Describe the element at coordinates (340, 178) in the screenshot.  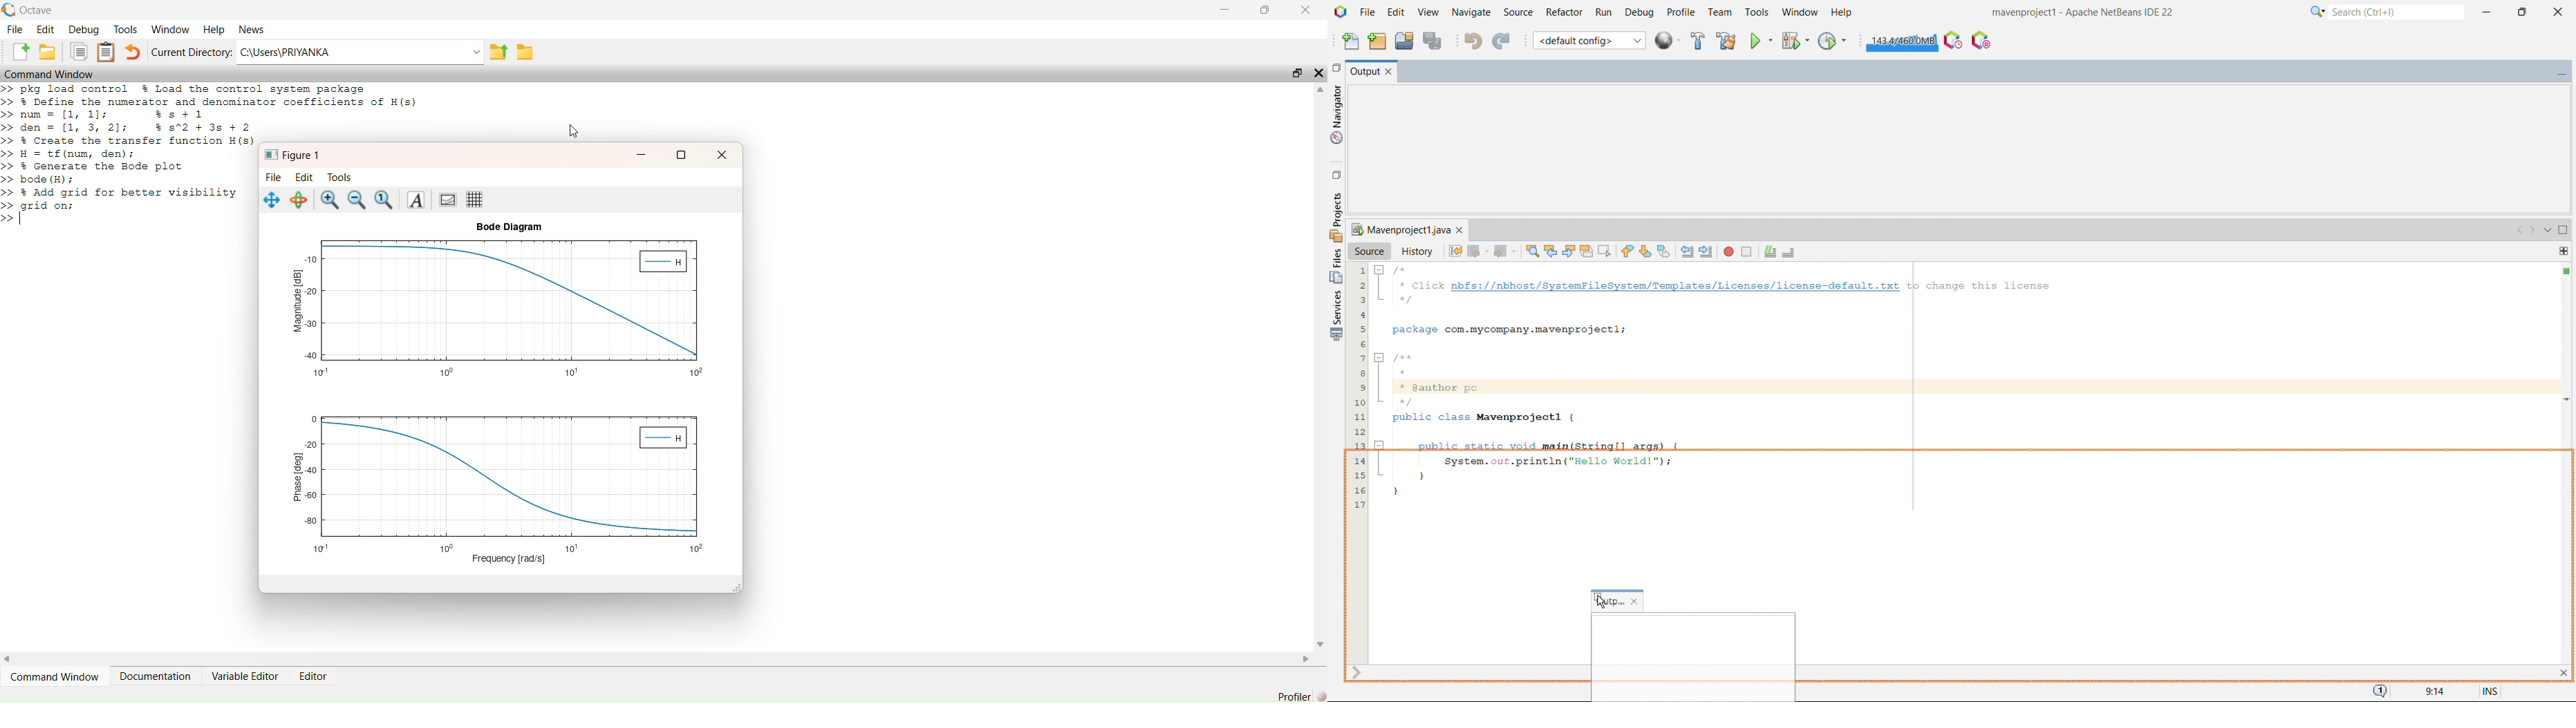
I see `Tools` at that location.